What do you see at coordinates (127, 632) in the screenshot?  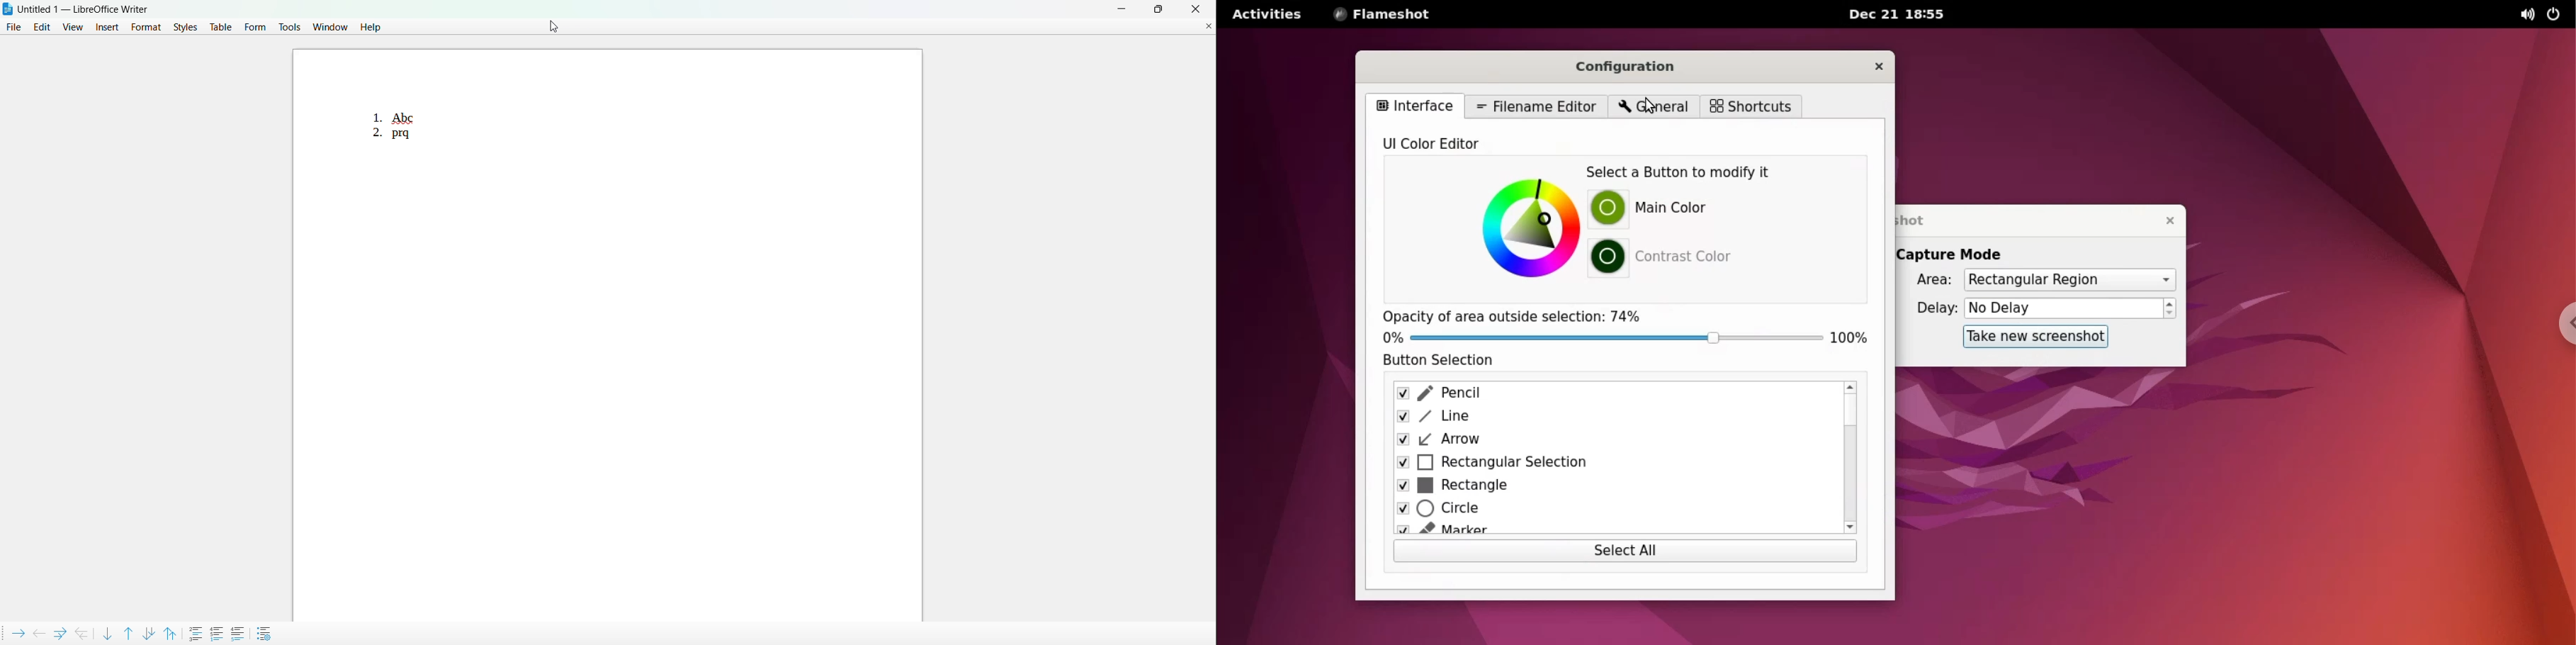 I see `move item up` at bounding box center [127, 632].